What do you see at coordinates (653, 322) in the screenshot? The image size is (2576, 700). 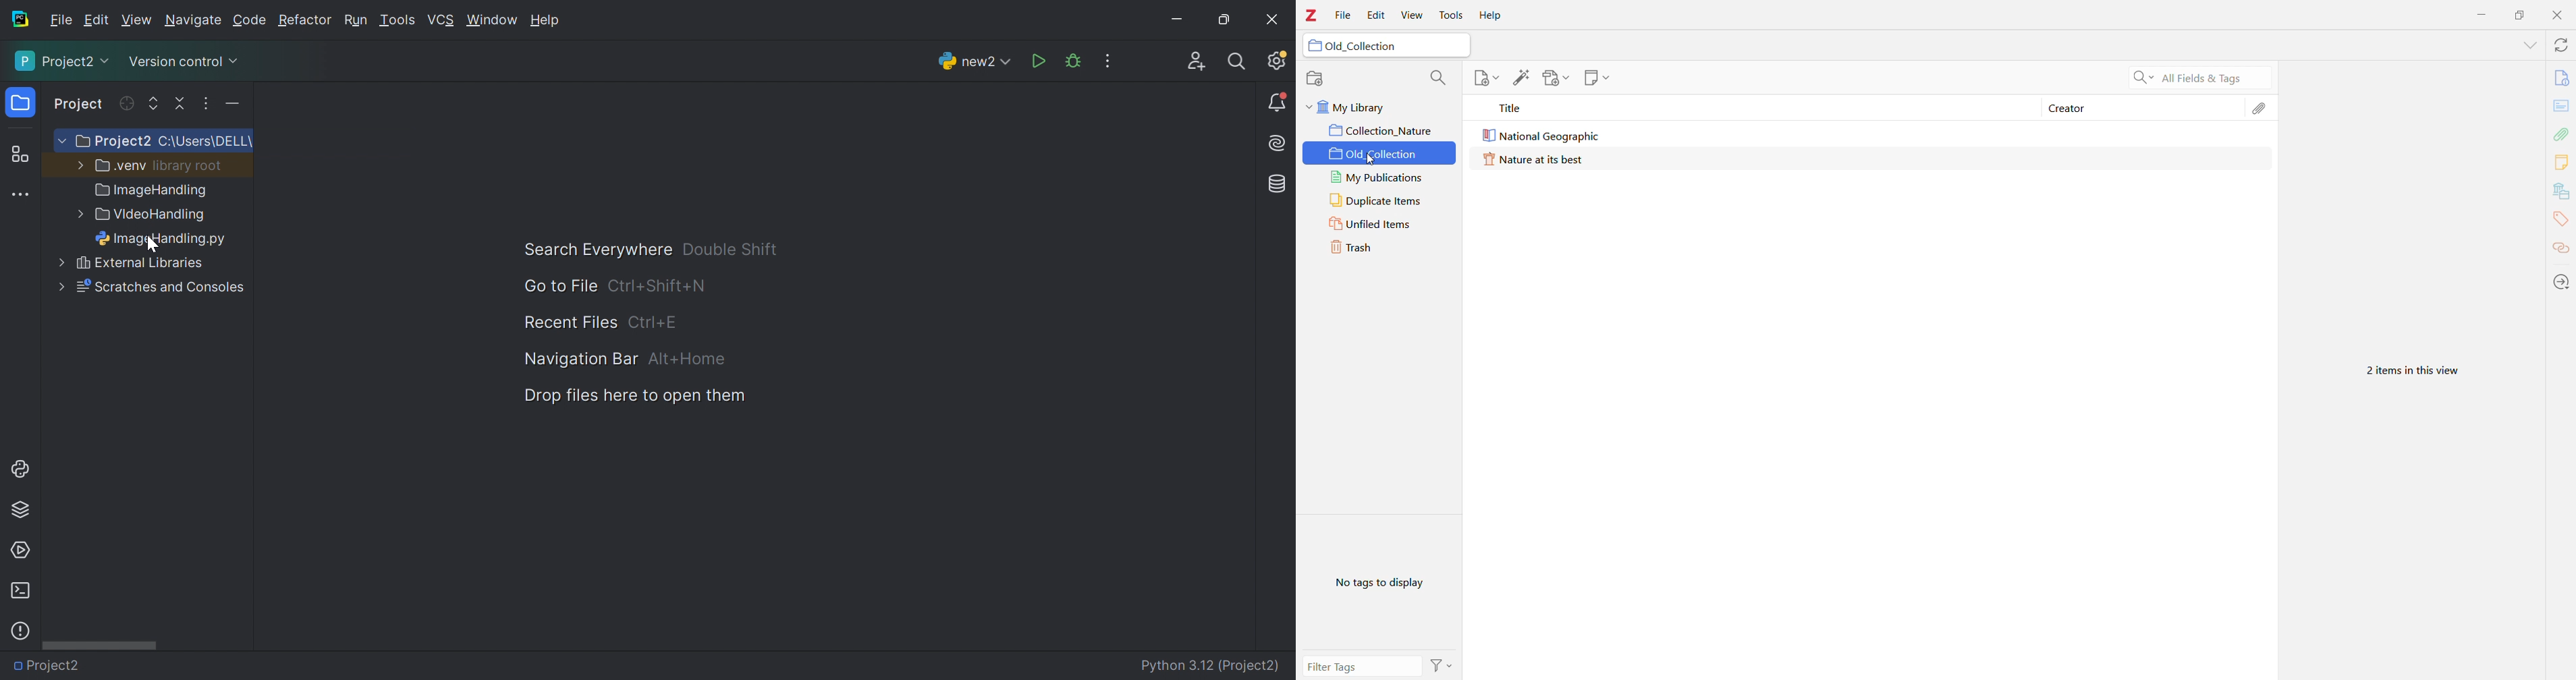 I see `Ctrl+E` at bounding box center [653, 322].